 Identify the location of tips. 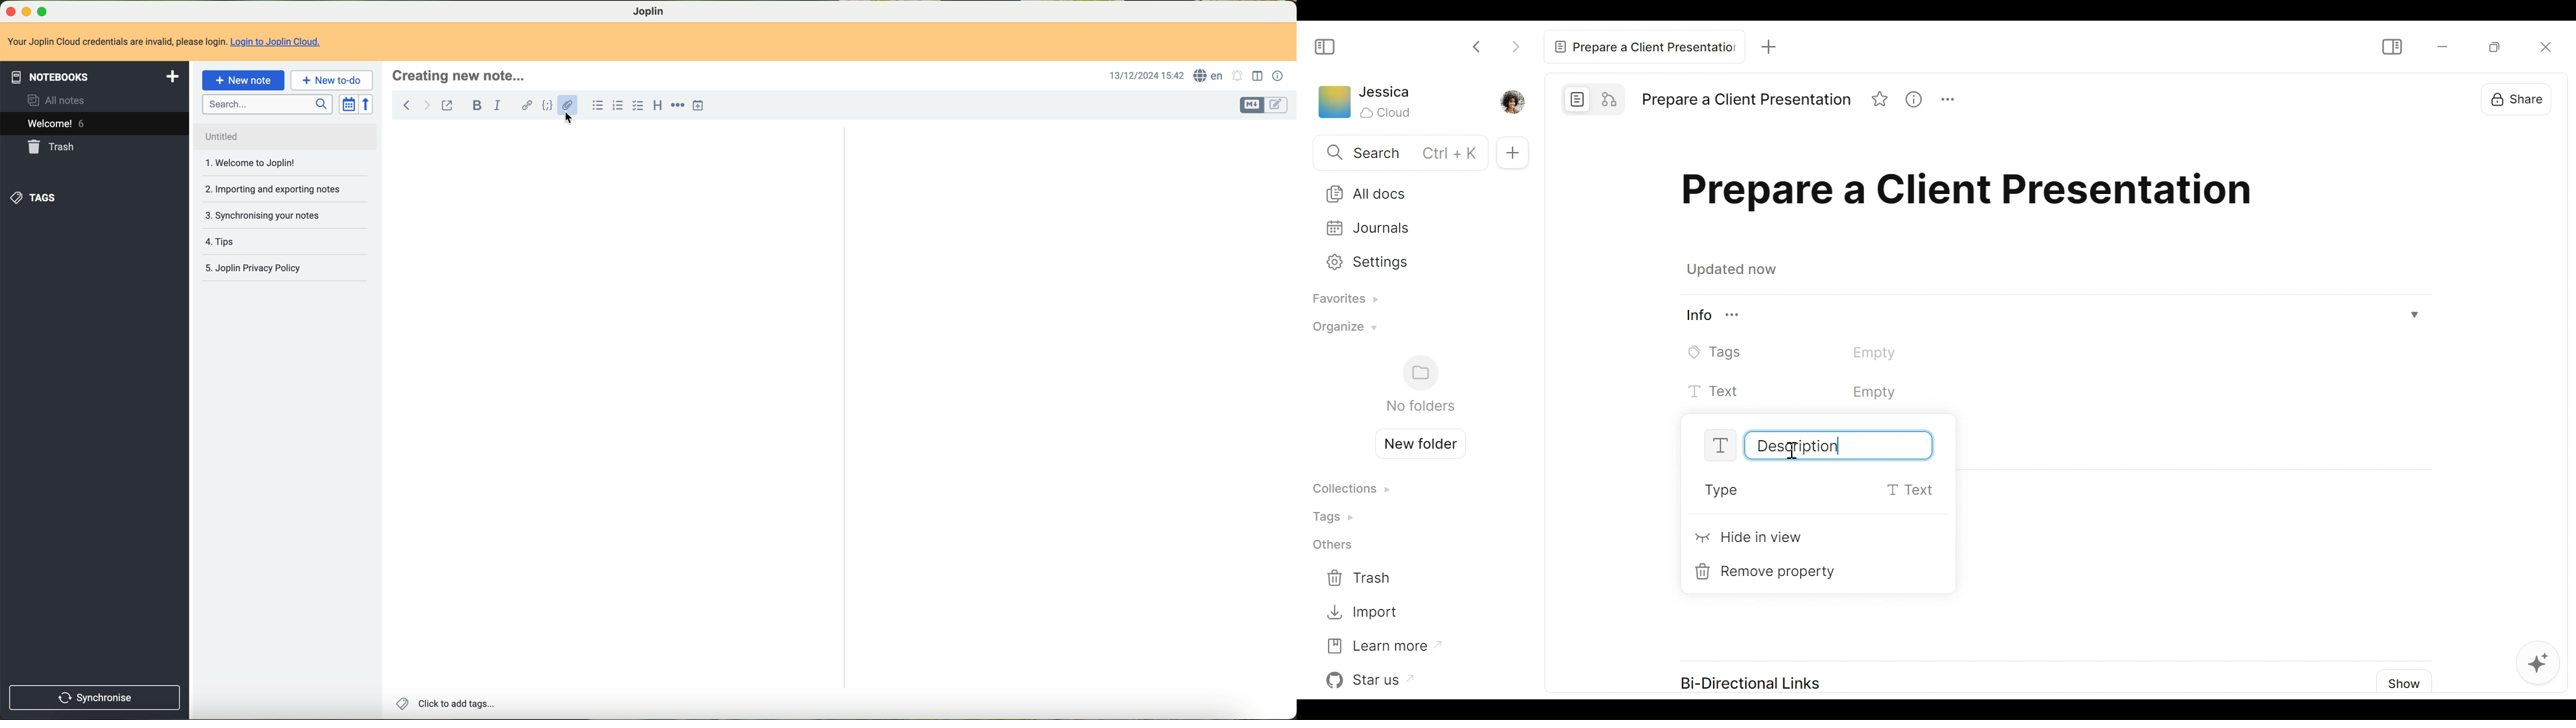
(217, 241).